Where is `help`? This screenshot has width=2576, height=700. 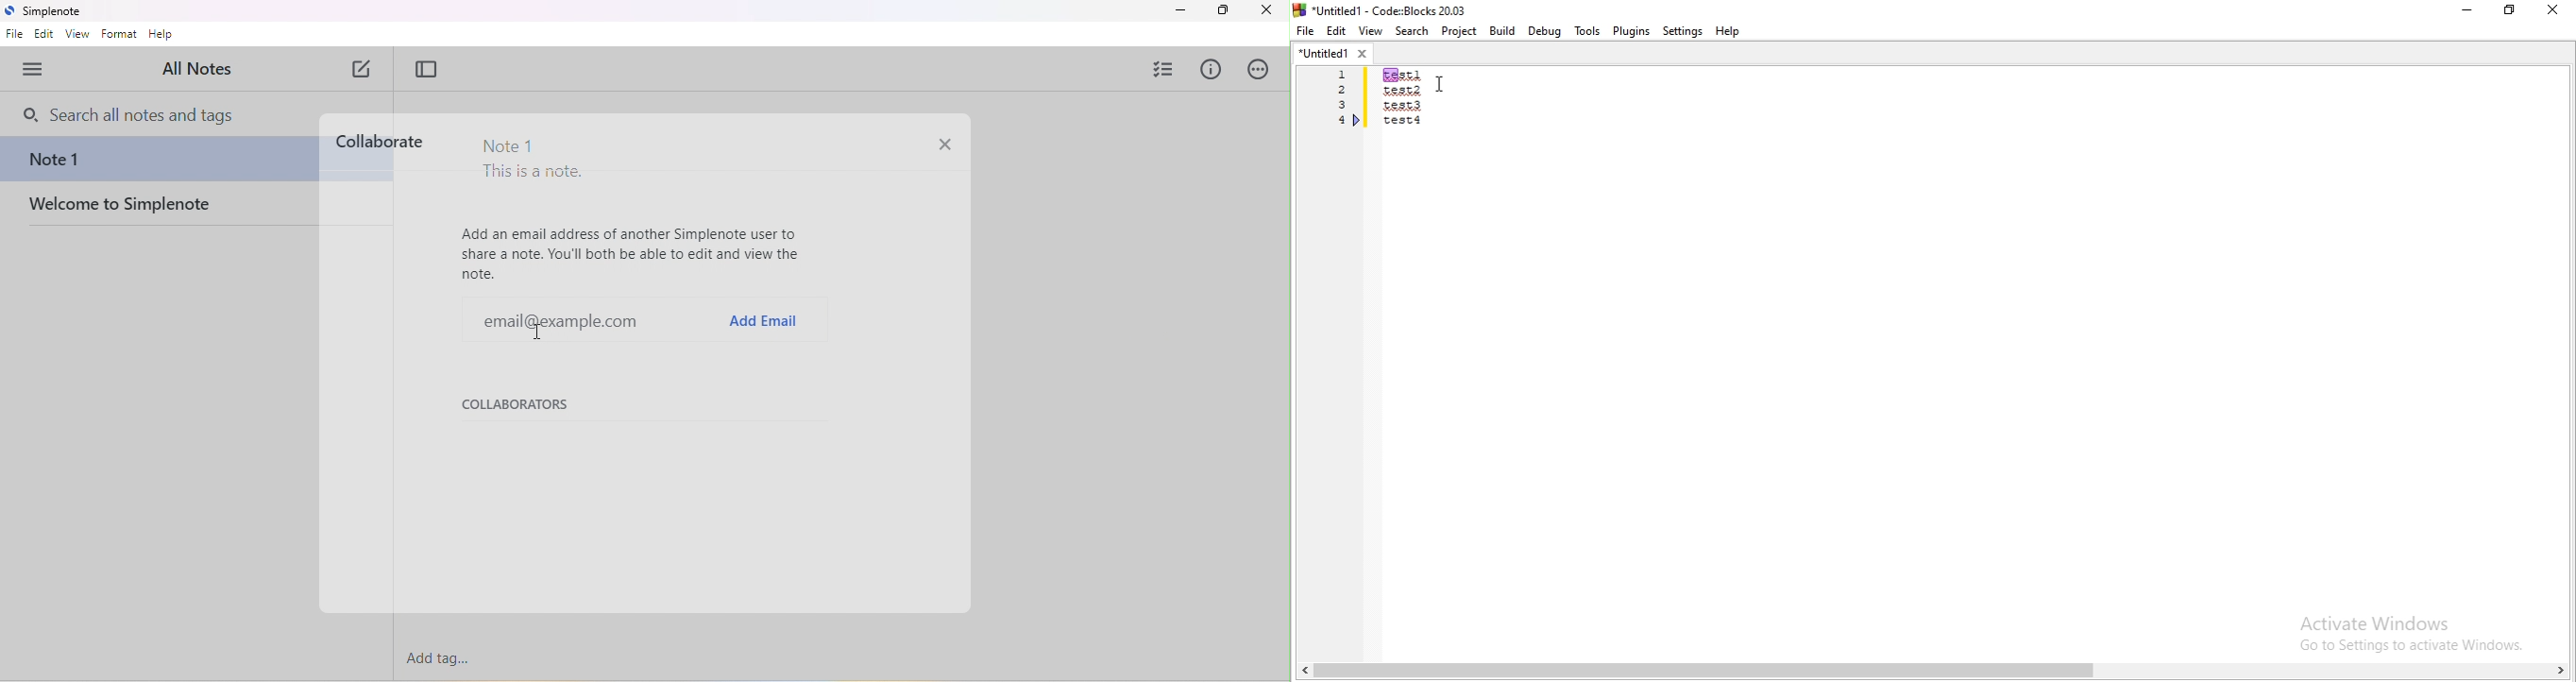
help is located at coordinates (161, 35).